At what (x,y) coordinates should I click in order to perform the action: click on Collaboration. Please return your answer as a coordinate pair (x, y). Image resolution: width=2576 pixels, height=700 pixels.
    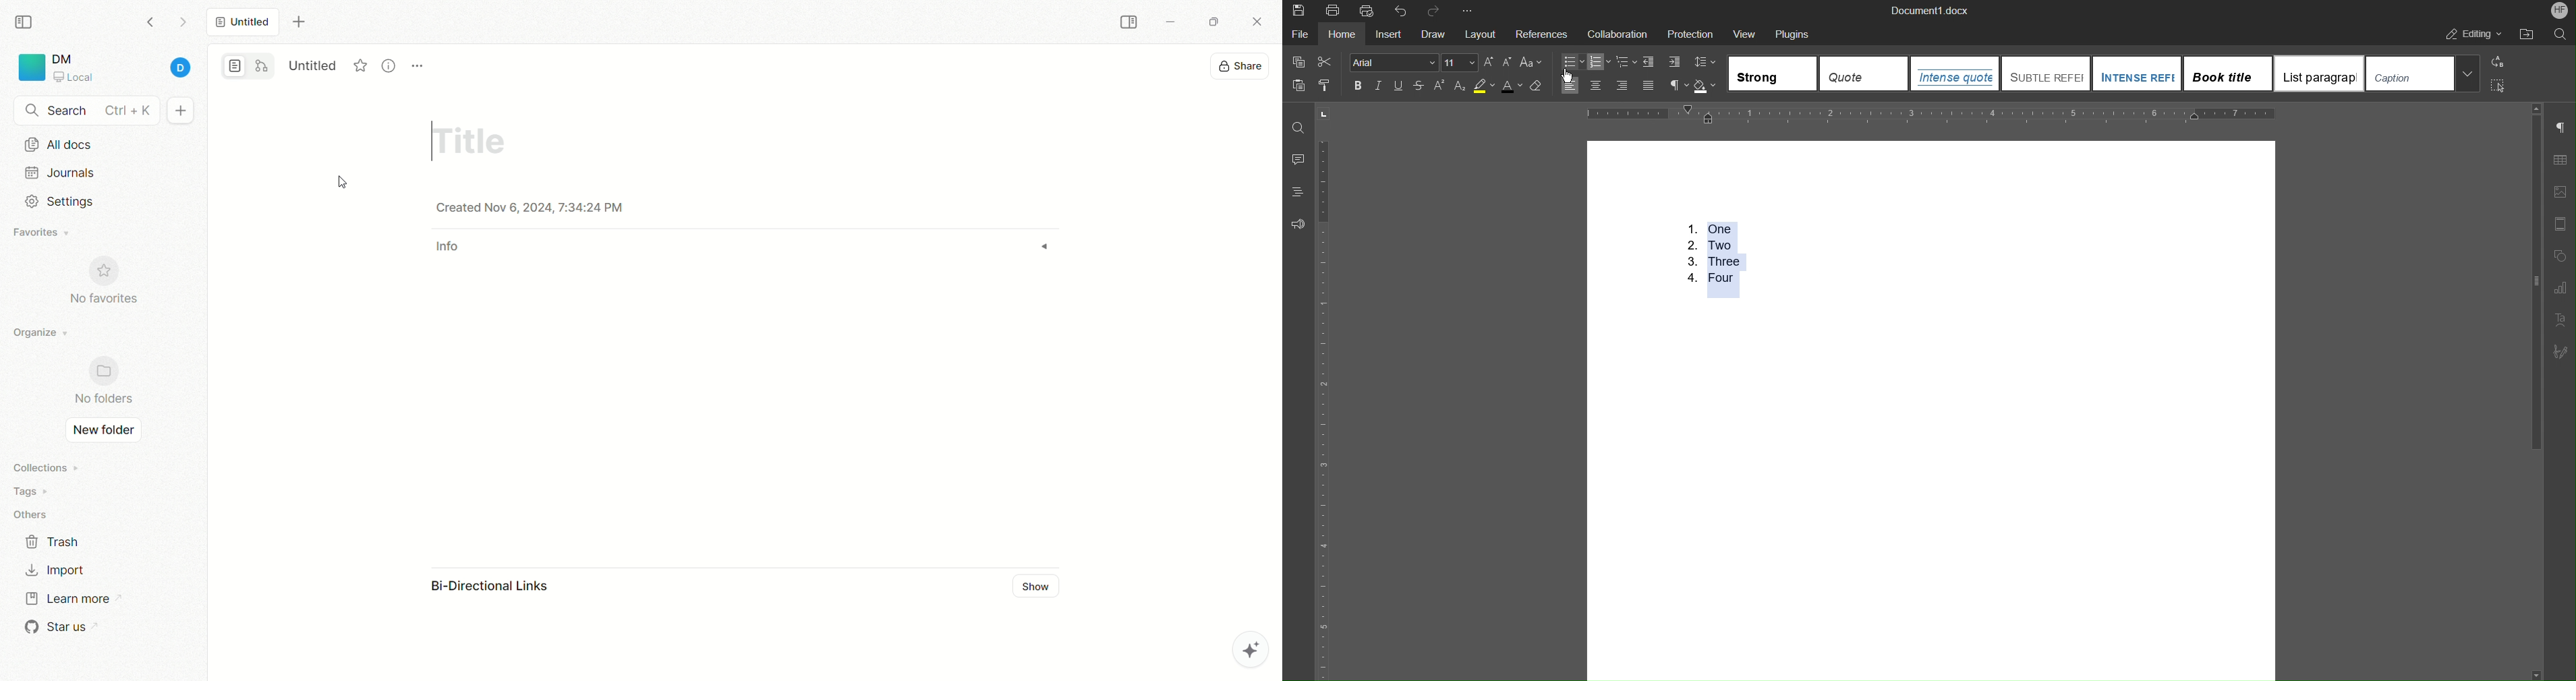
    Looking at the image, I should click on (1615, 32).